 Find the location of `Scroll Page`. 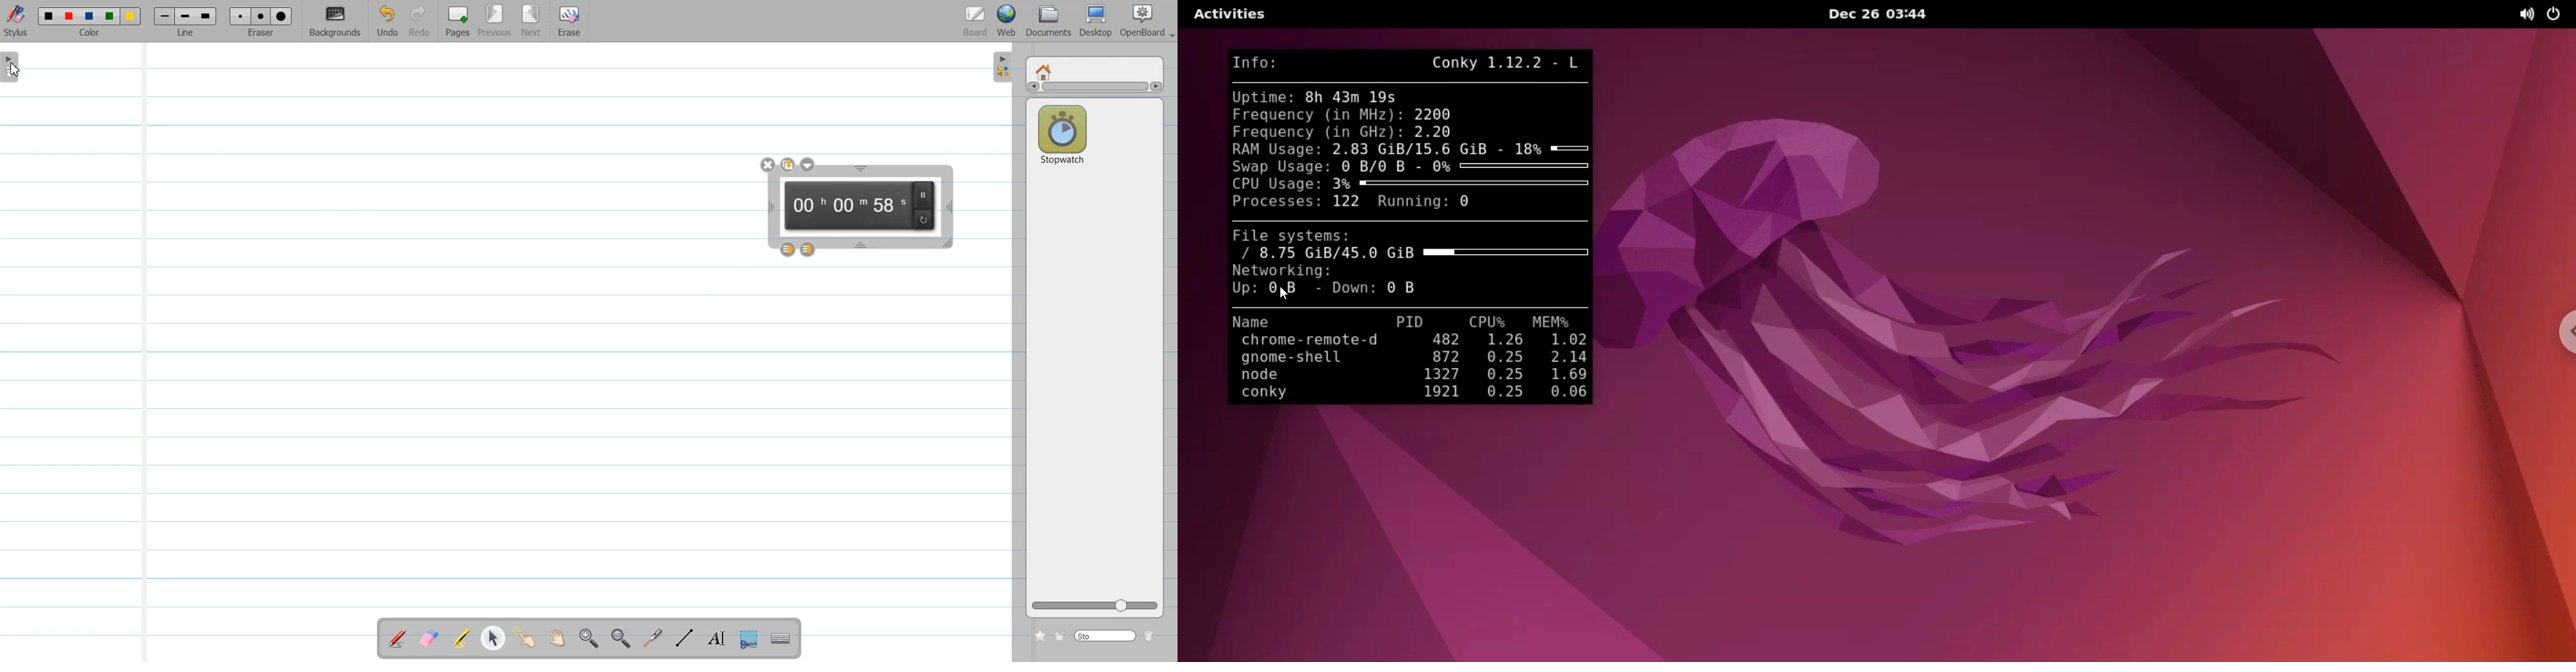

Scroll Page is located at coordinates (559, 639).